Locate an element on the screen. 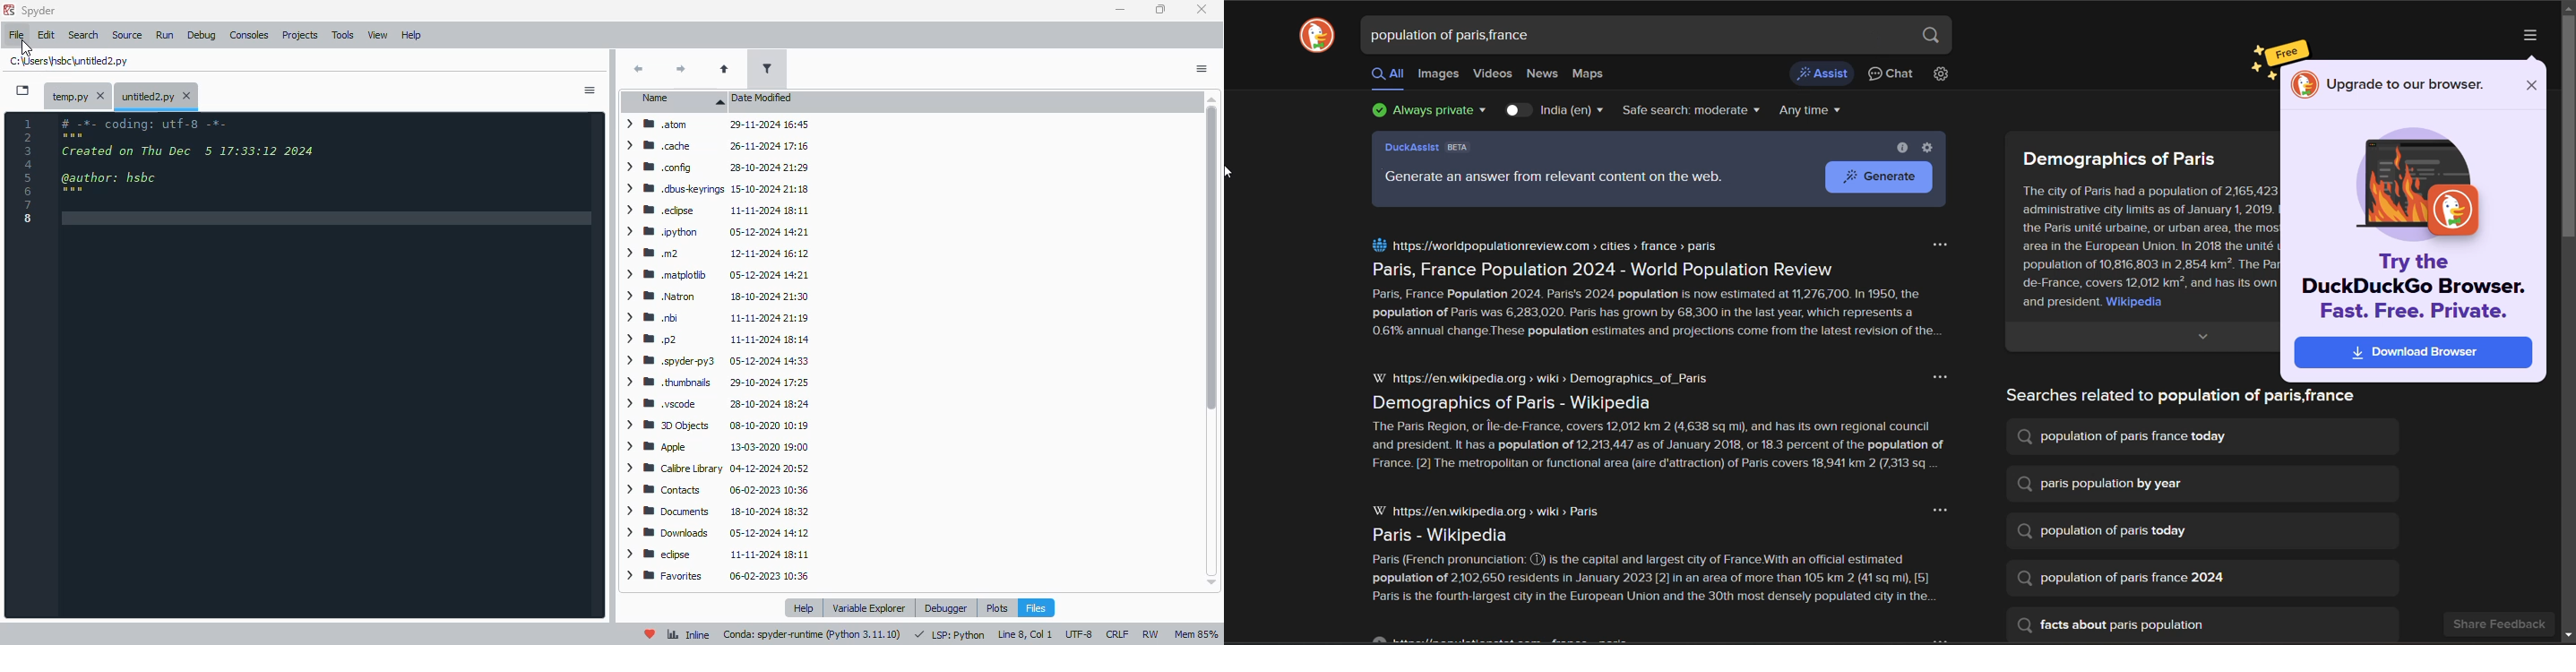 The height and width of the screenshot is (672, 2576). The city of Paris had a population of 2,165,423
administrative city limits as of January 1, 2019. |
the Paris unité urbaine, or urban area, the mos
area in the European Union. In 2018 the unité 1
population of 10,816,803 in 2,854 km>. The Par
de-France, covers 12,012 km?, and has its own
and president. Wikipedia is located at coordinates (2144, 247).